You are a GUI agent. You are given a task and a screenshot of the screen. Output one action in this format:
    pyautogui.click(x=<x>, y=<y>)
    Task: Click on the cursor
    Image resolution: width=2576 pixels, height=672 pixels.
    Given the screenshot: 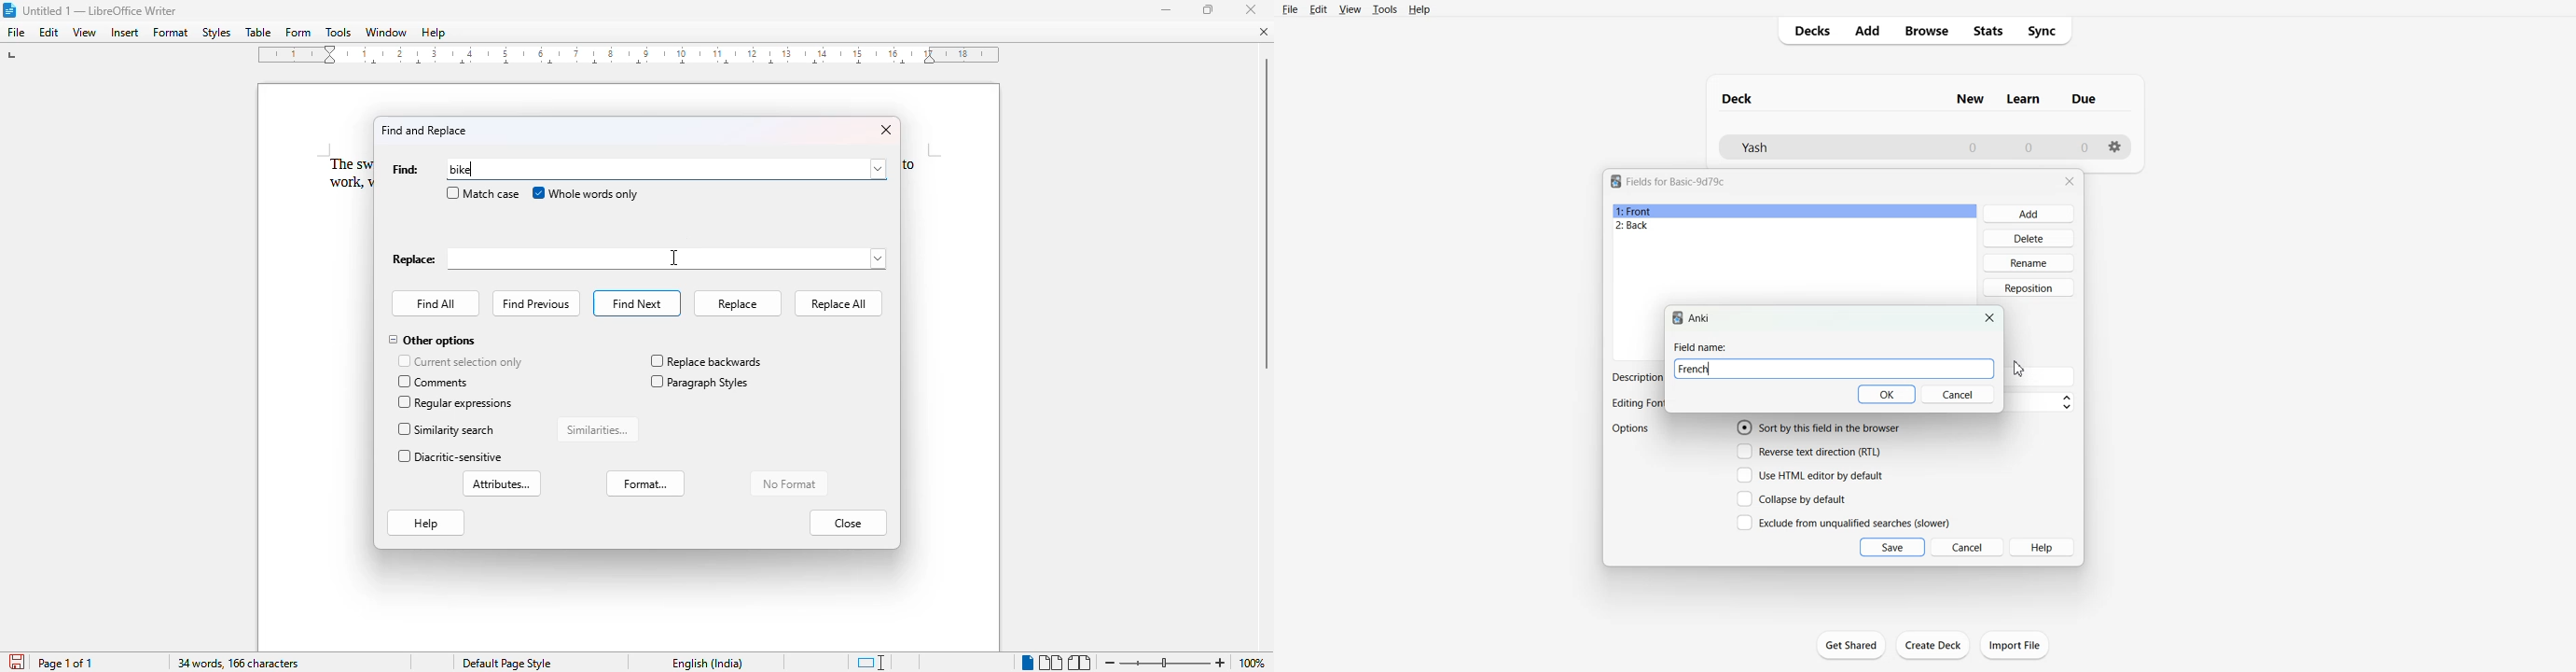 What is the action you would take?
    pyautogui.click(x=673, y=259)
    